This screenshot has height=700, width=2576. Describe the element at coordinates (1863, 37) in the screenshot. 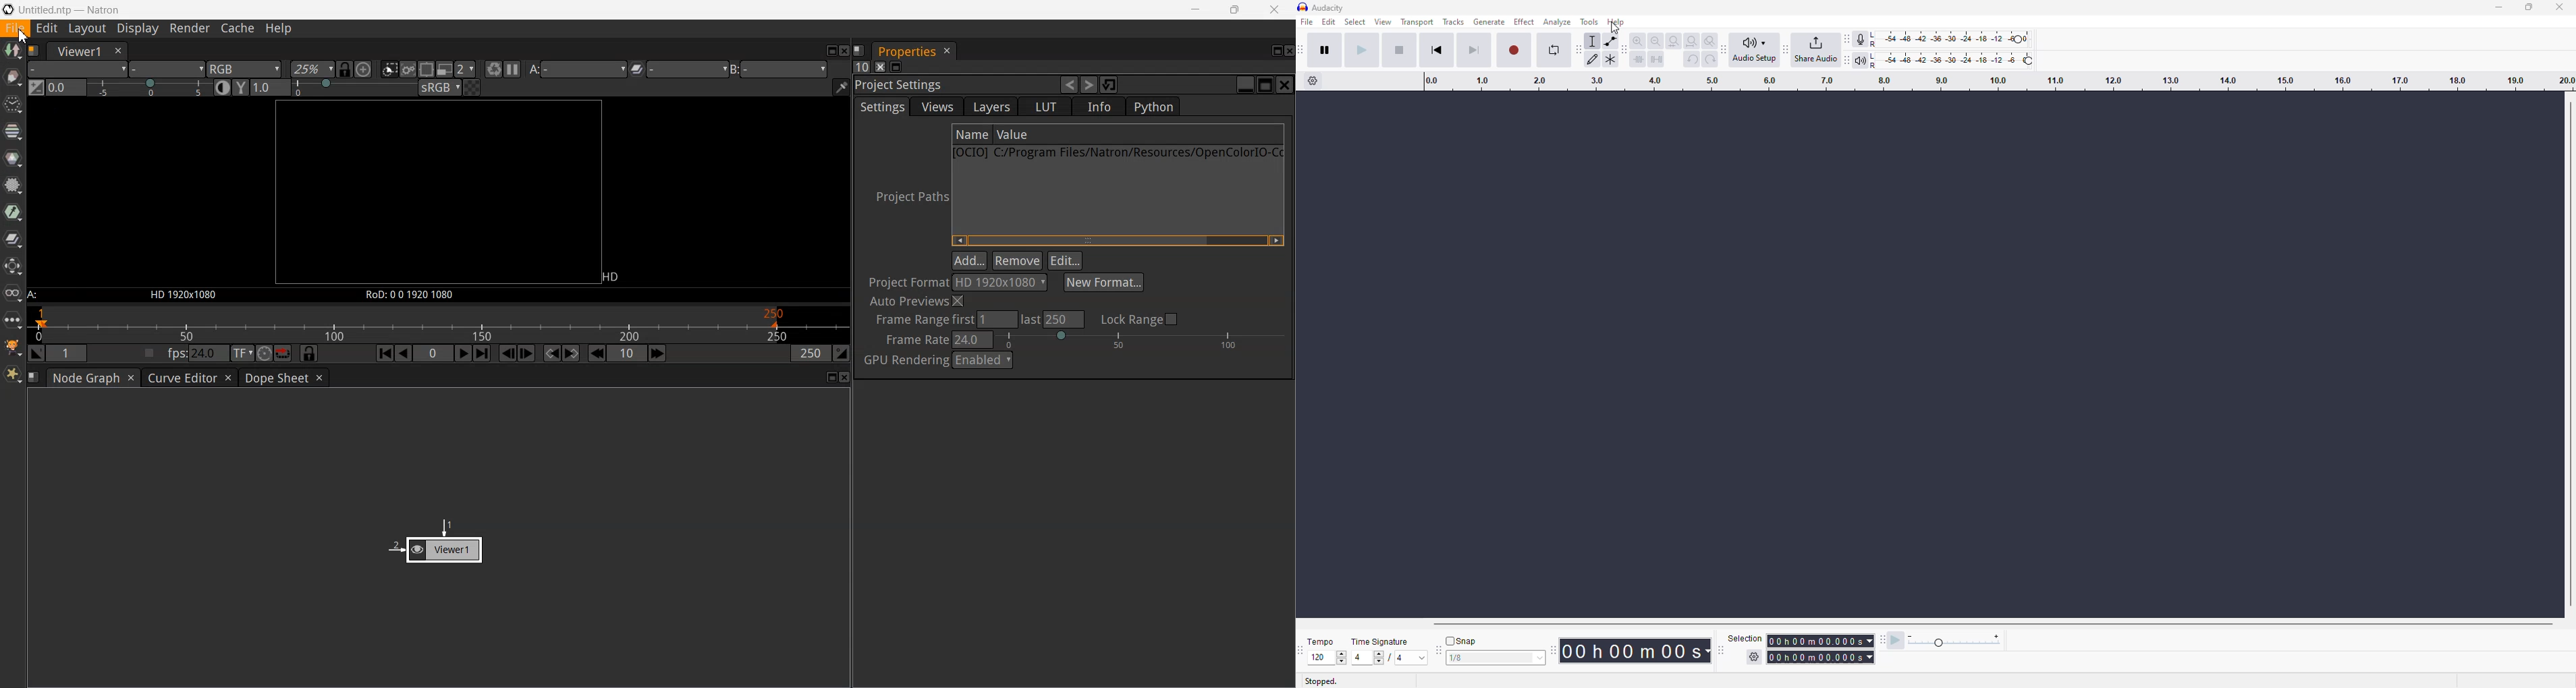

I see `record meter` at that location.